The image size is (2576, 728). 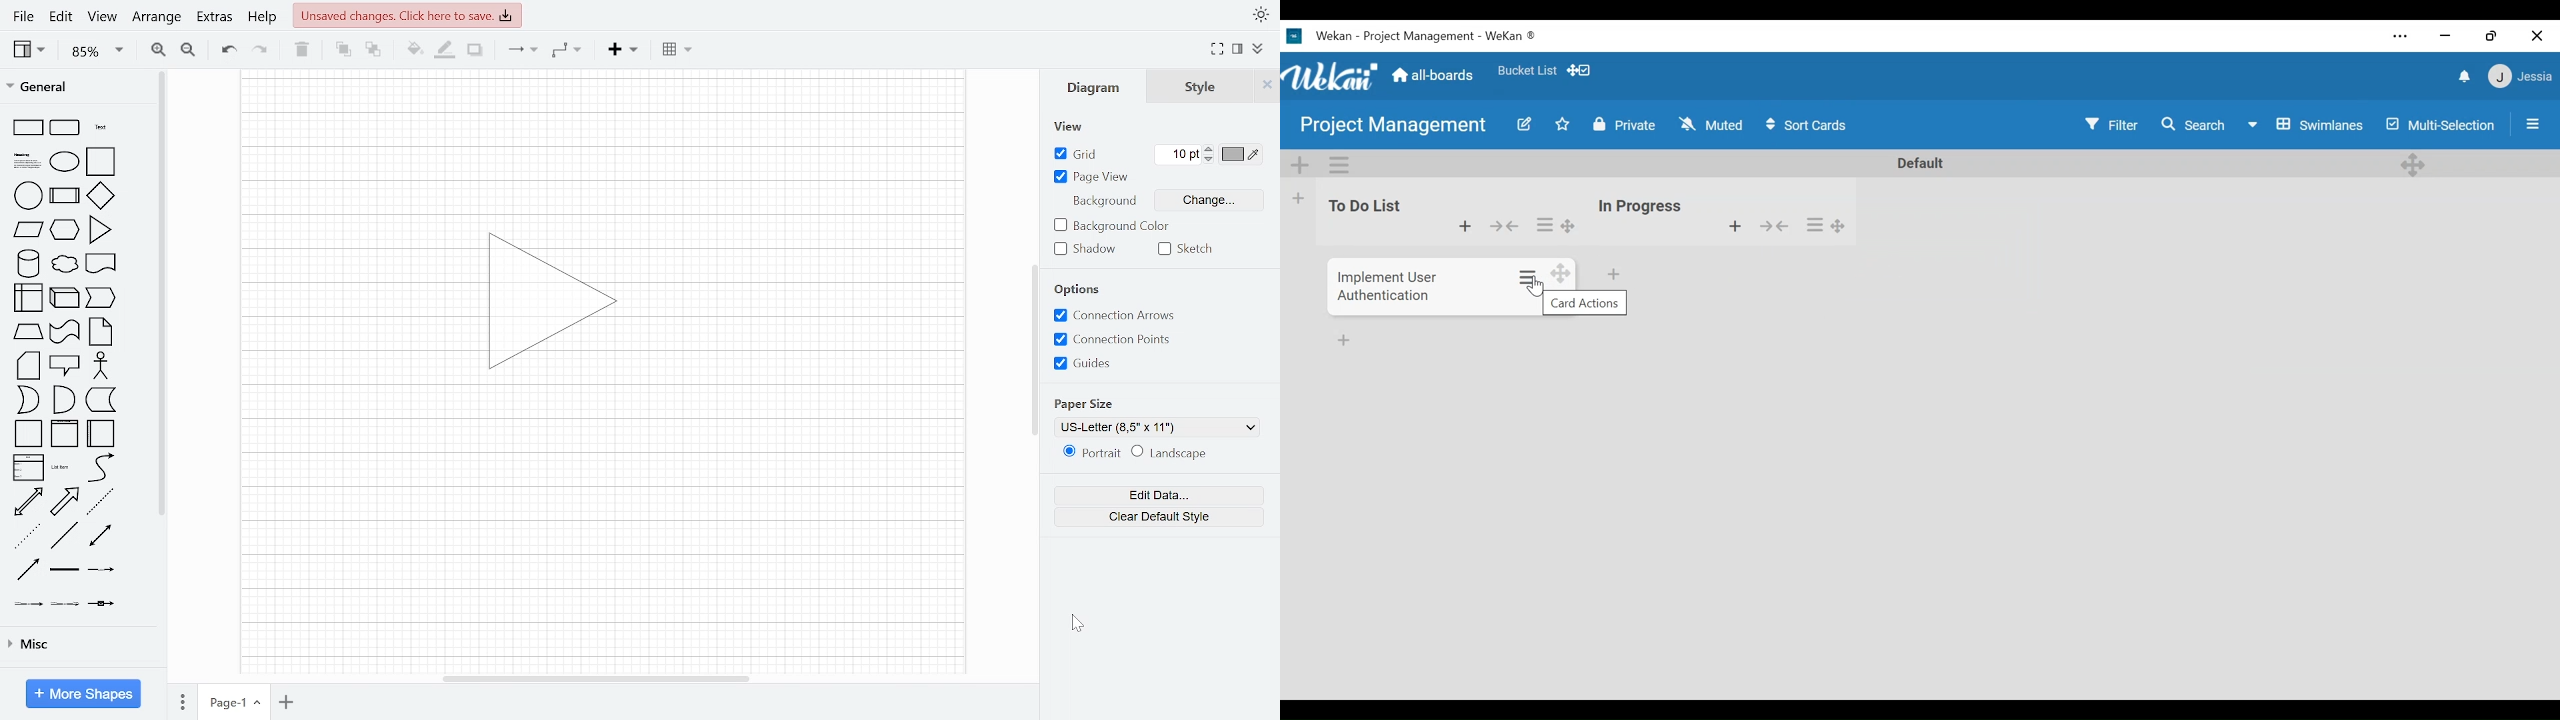 I want to click on Edit data, so click(x=1160, y=496).